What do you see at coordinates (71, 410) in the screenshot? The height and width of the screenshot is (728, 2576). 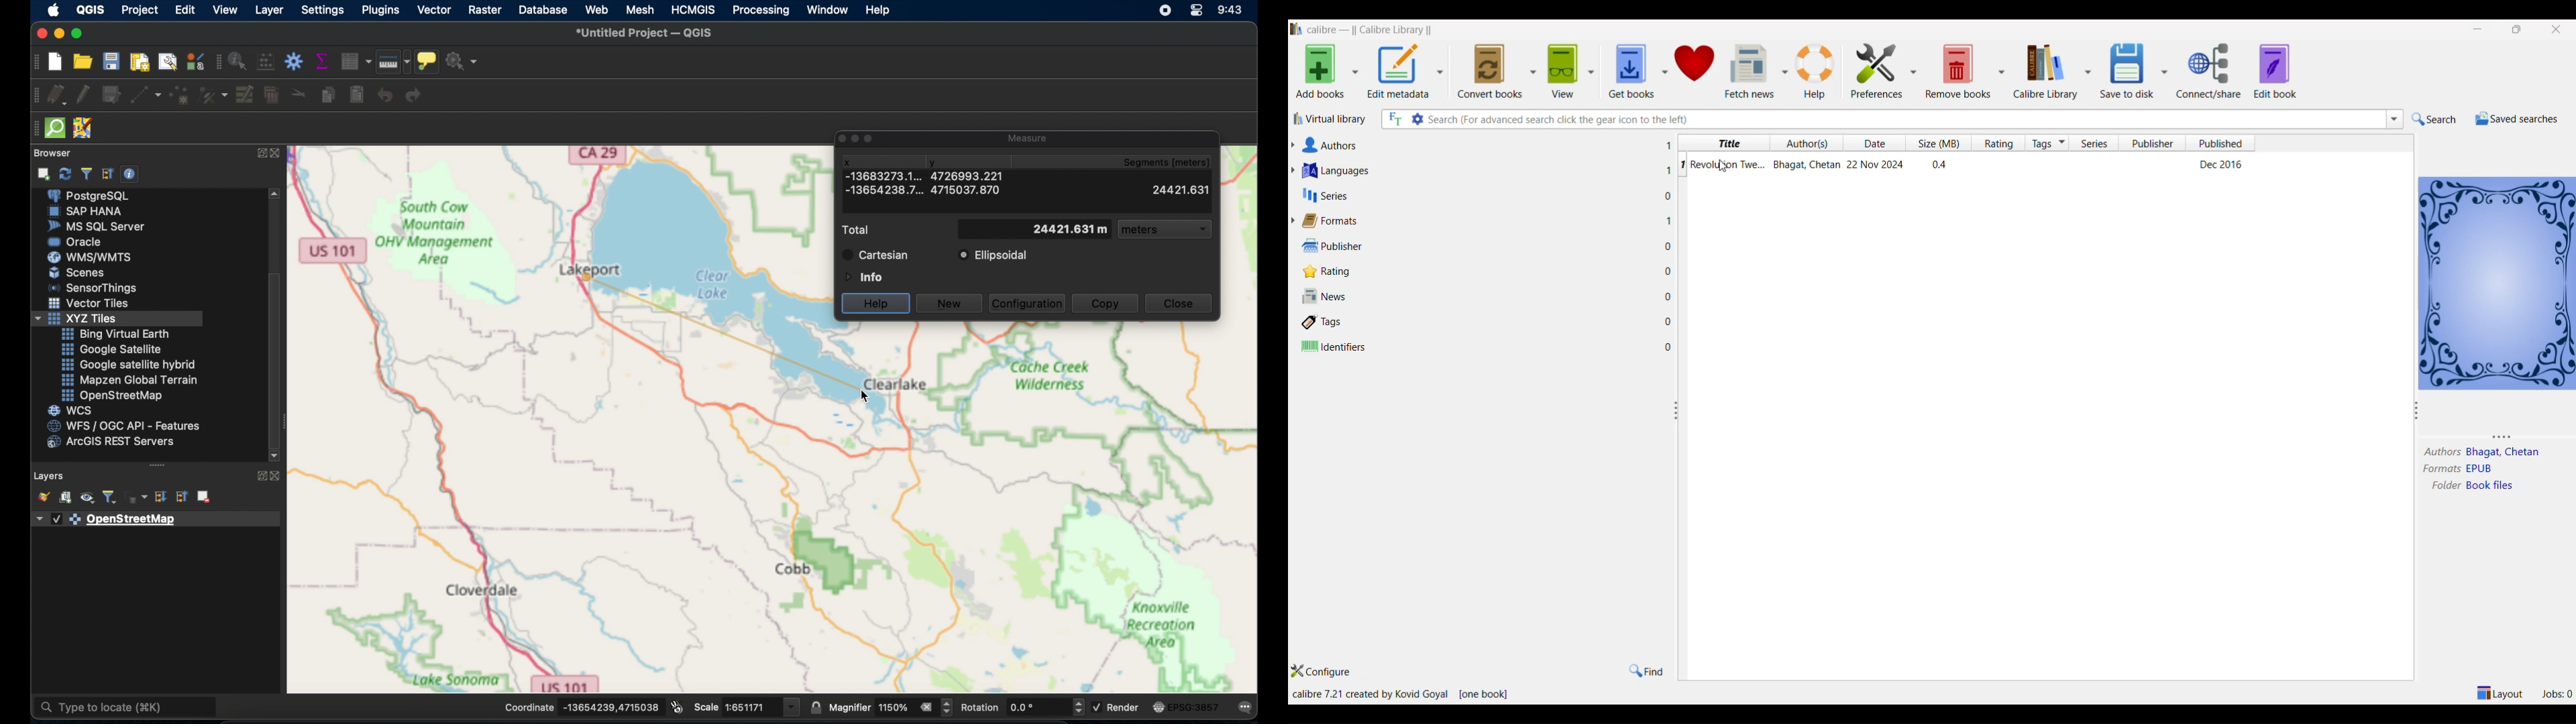 I see `wcs` at bounding box center [71, 410].